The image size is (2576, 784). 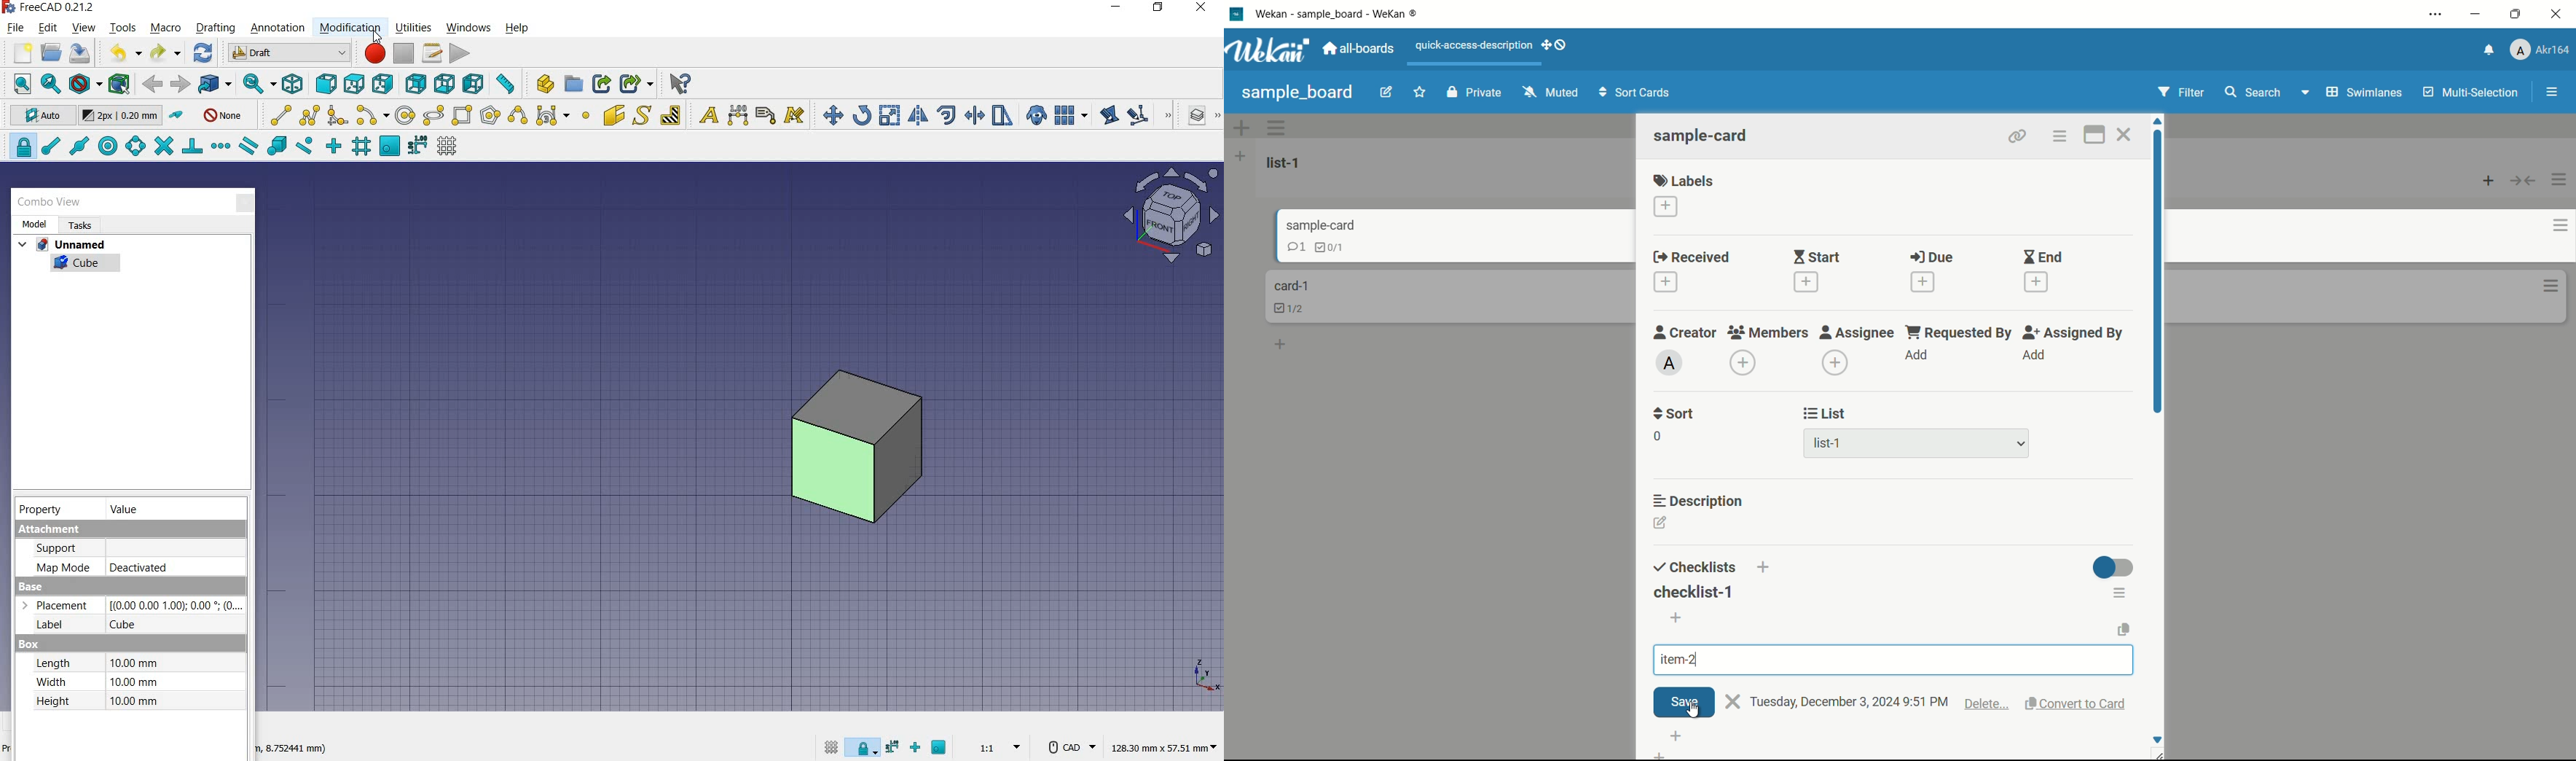 What do you see at coordinates (34, 224) in the screenshot?
I see `model` at bounding box center [34, 224].